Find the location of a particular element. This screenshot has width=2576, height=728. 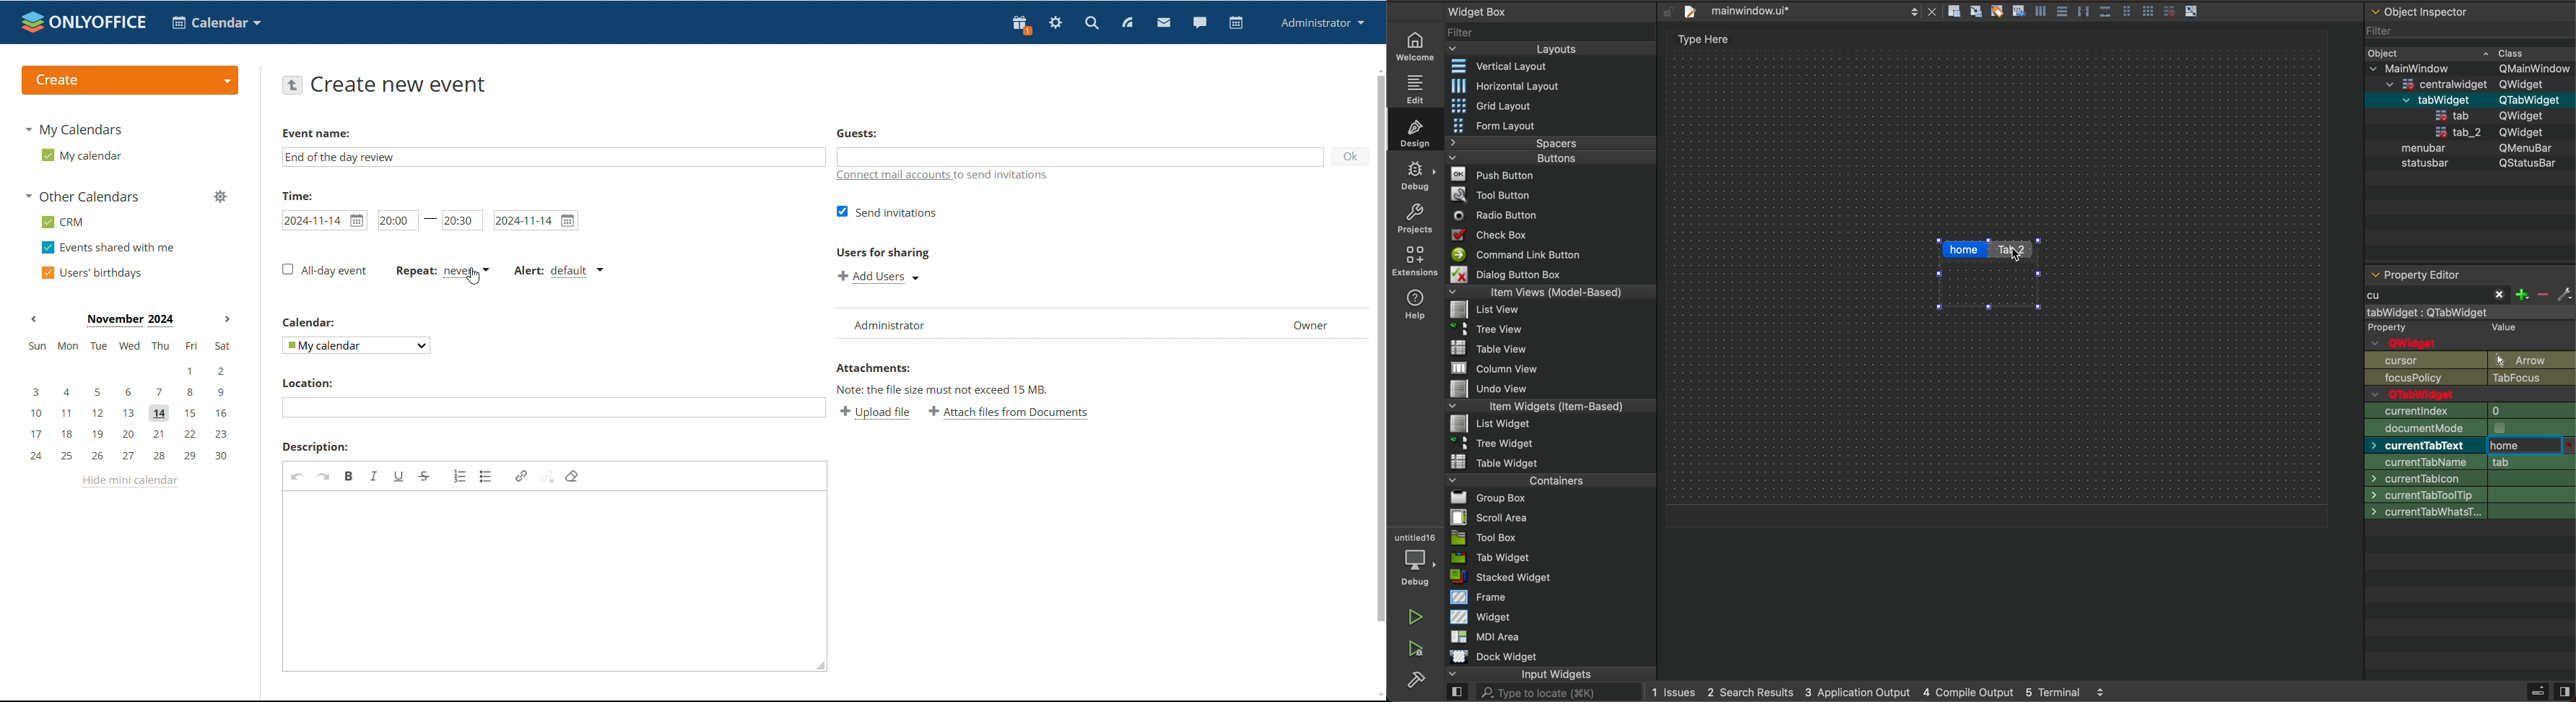

build is located at coordinates (1420, 681).